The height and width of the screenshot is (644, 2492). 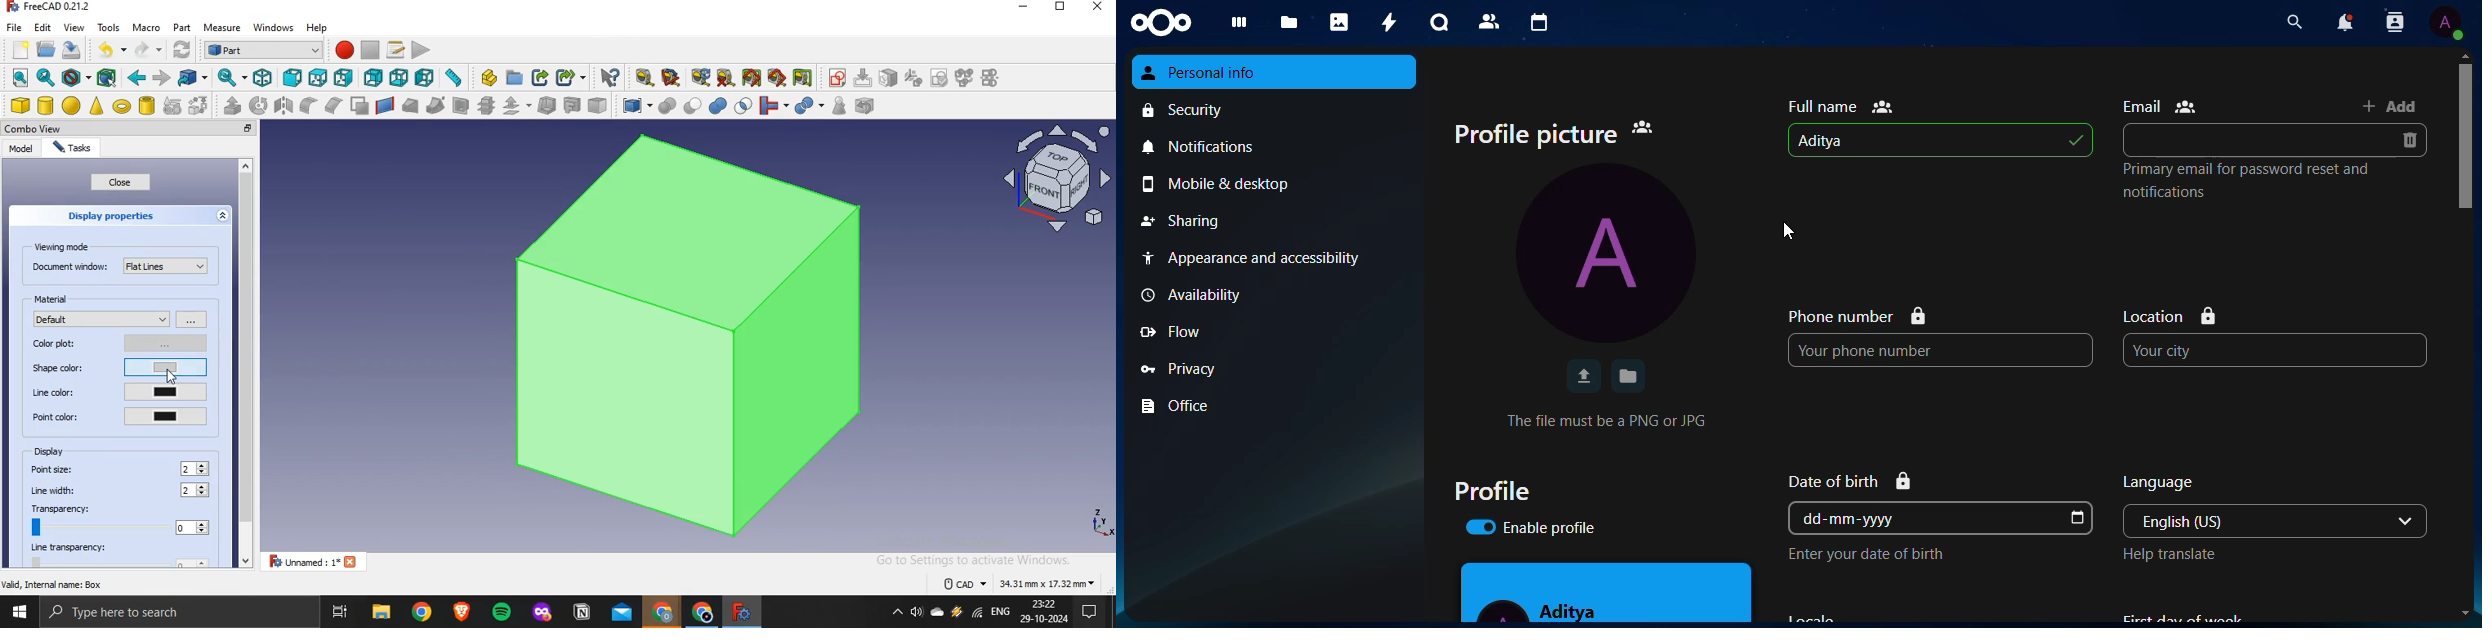 I want to click on shape builder, so click(x=199, y=105).